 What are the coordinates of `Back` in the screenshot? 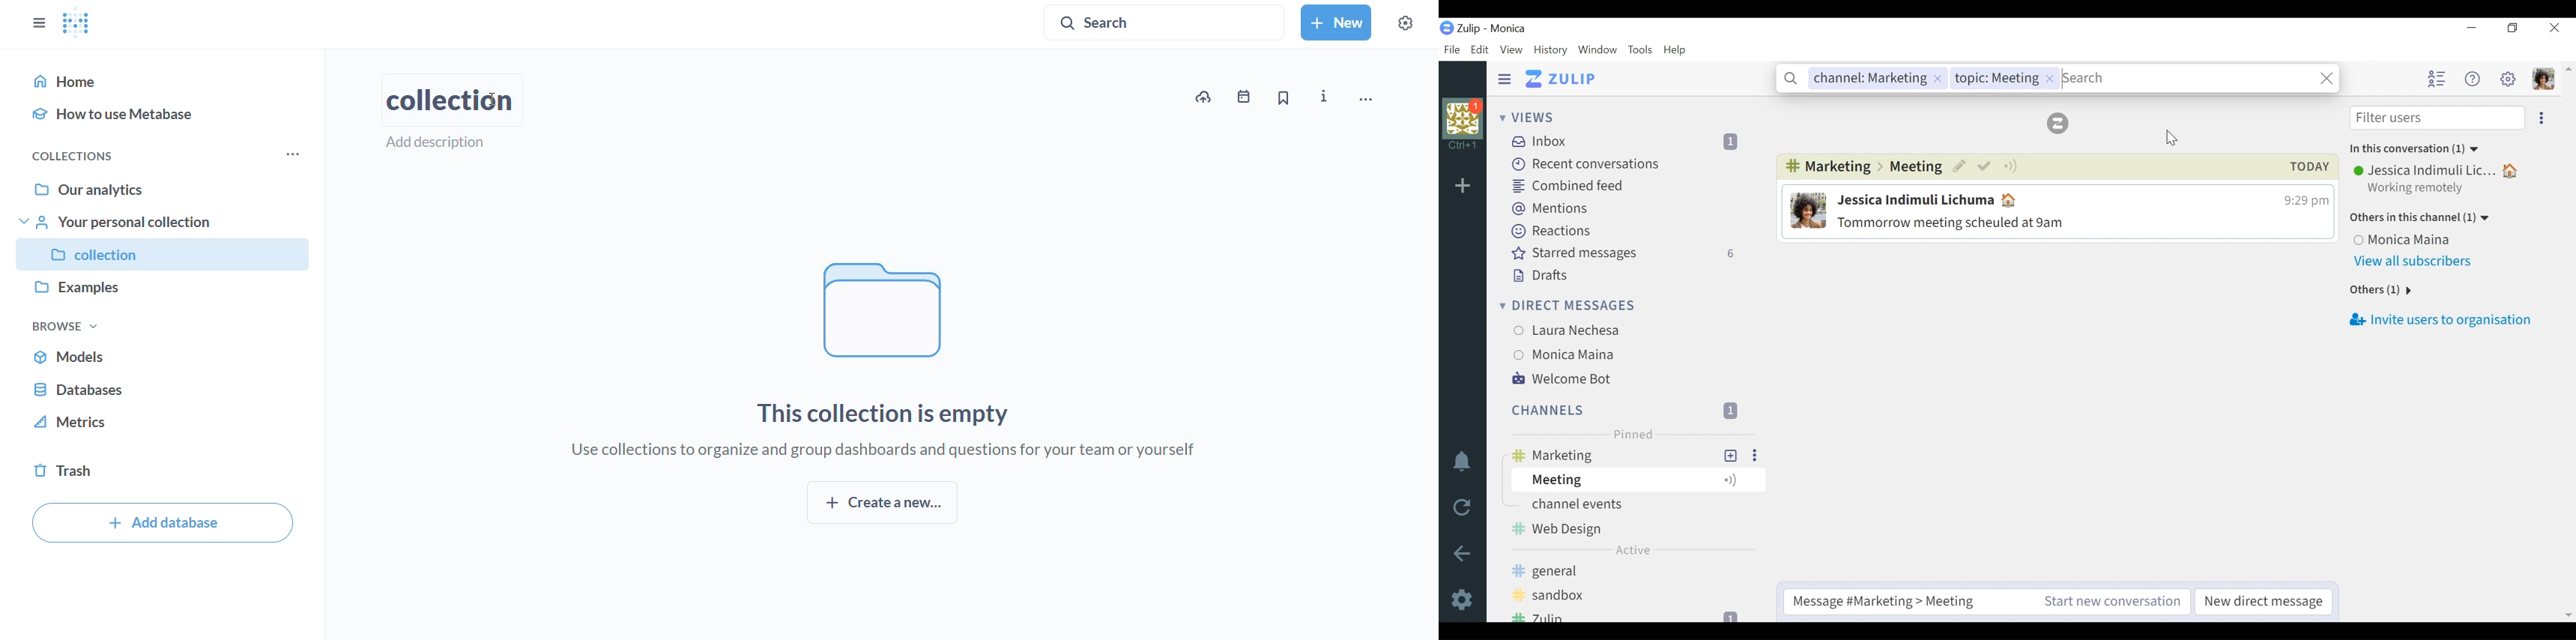 It's located at (1461, 552).